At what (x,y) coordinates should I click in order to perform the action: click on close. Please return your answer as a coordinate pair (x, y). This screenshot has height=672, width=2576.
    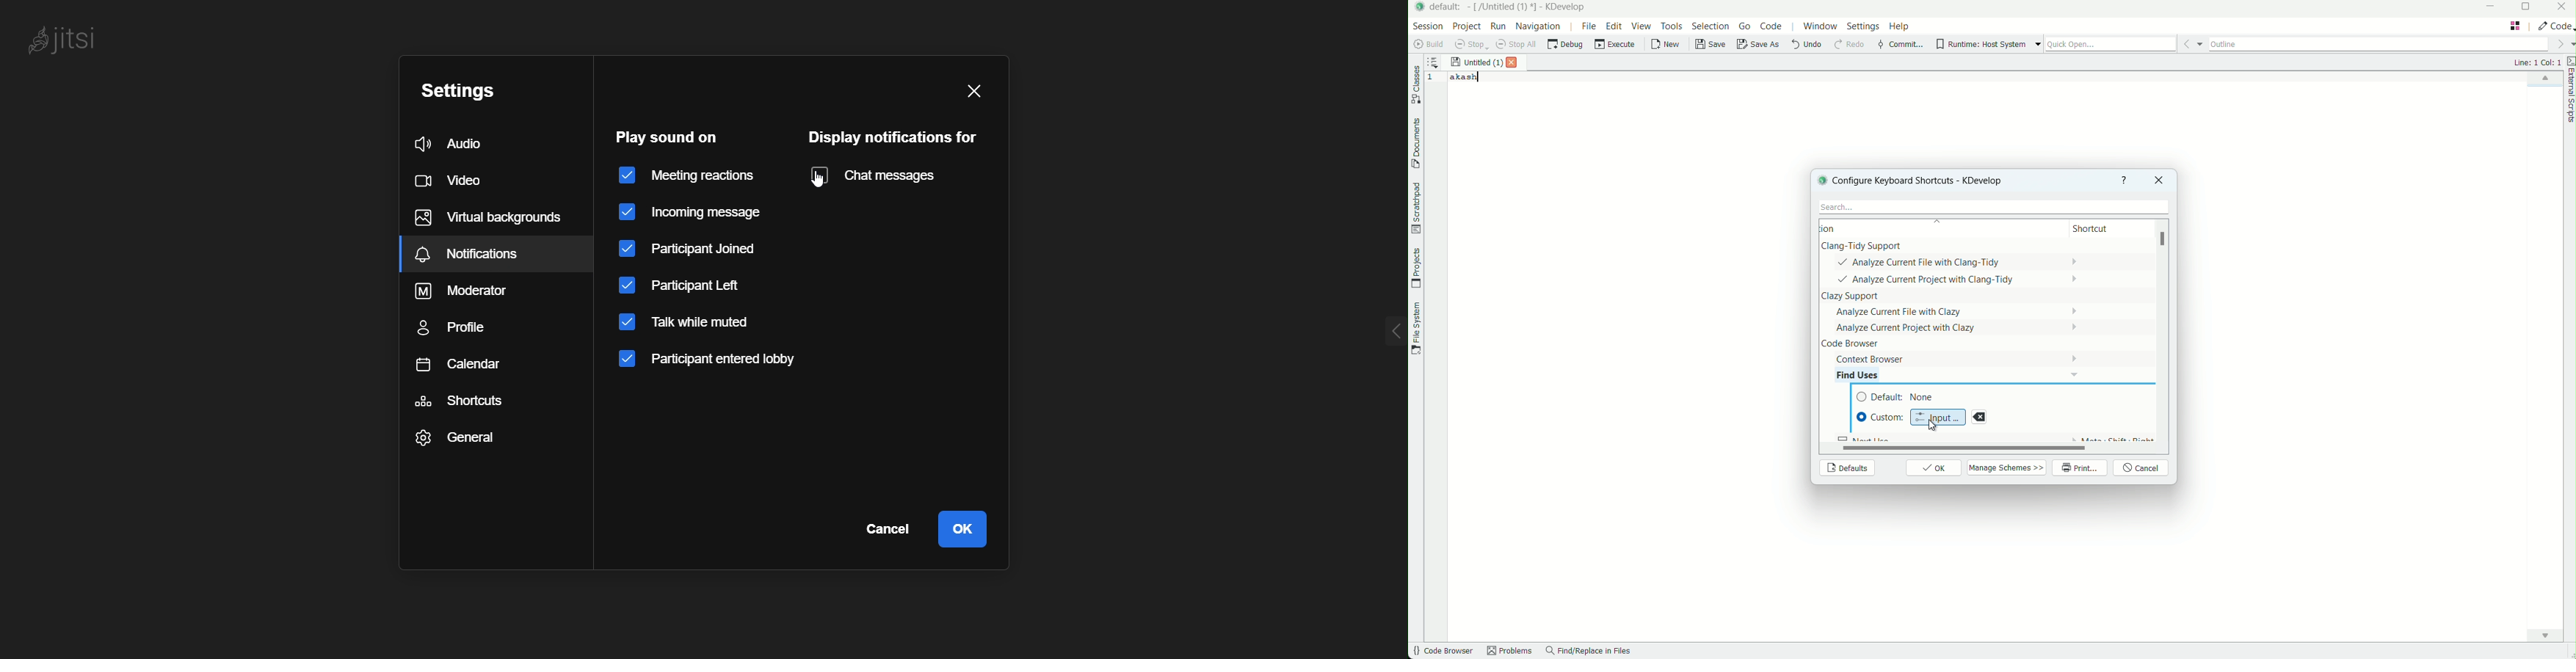
    Looking at the image, I should click on (972, 87).